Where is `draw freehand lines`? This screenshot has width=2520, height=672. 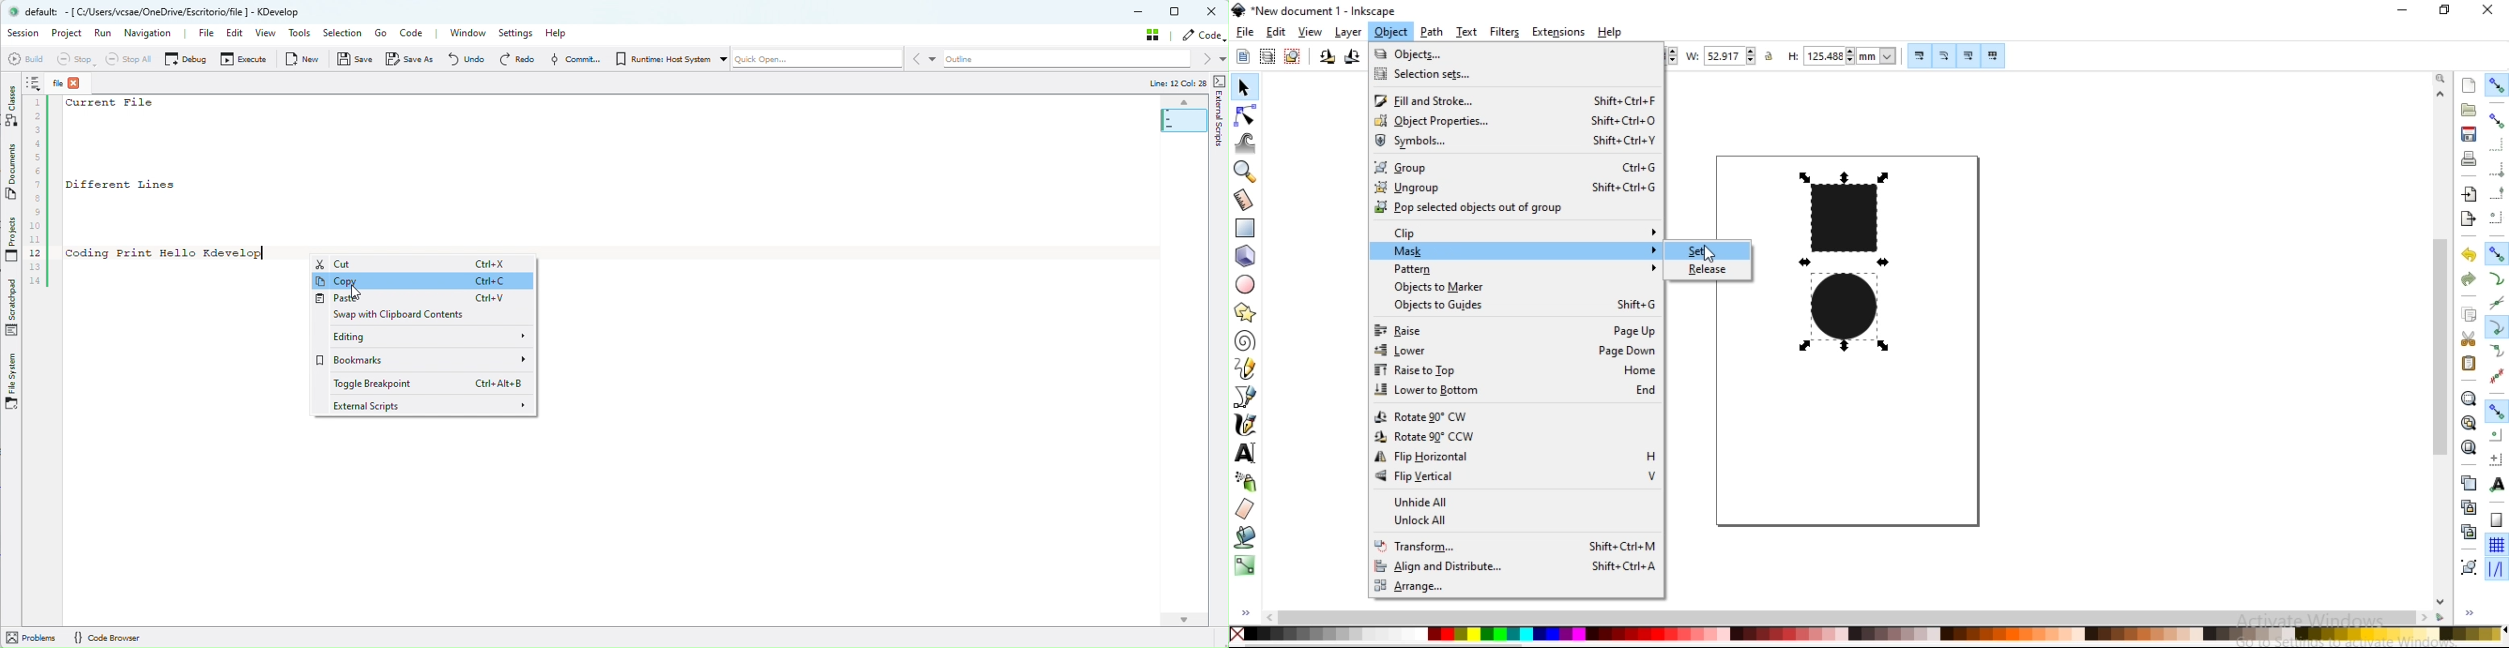
draw freehand lines is located at coordinates (1244, 370).